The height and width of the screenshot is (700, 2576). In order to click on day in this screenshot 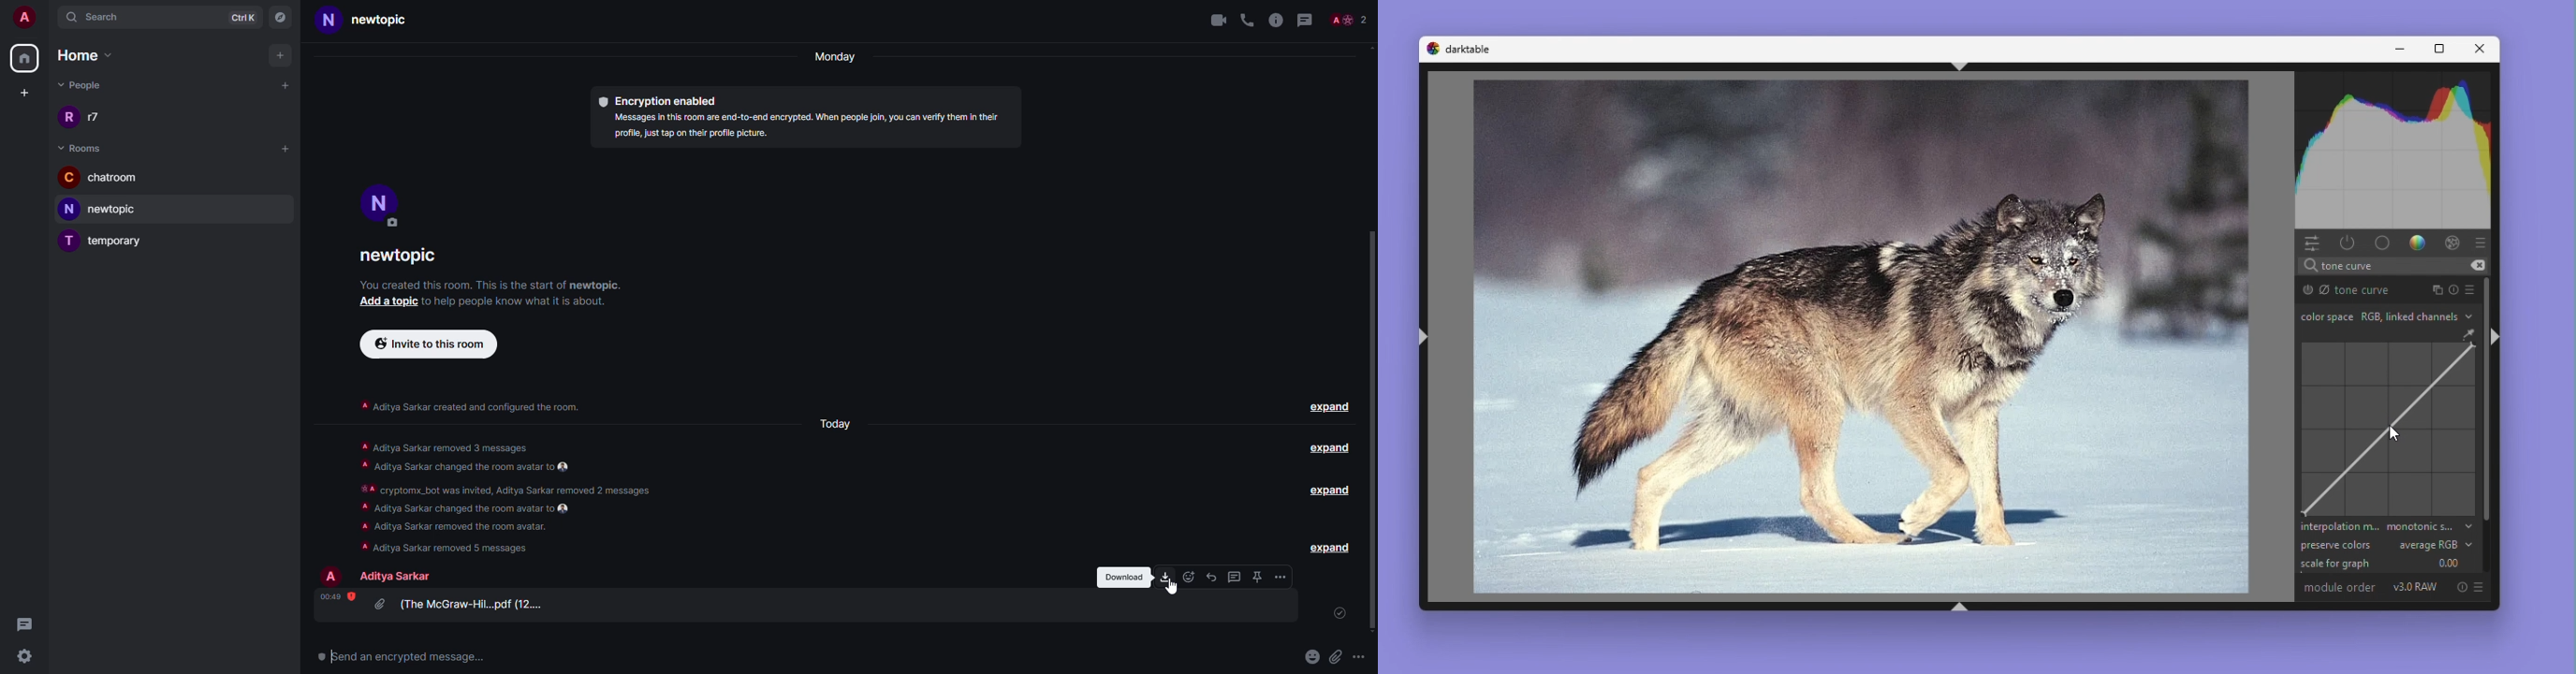, I will do `click(845, 423)`.